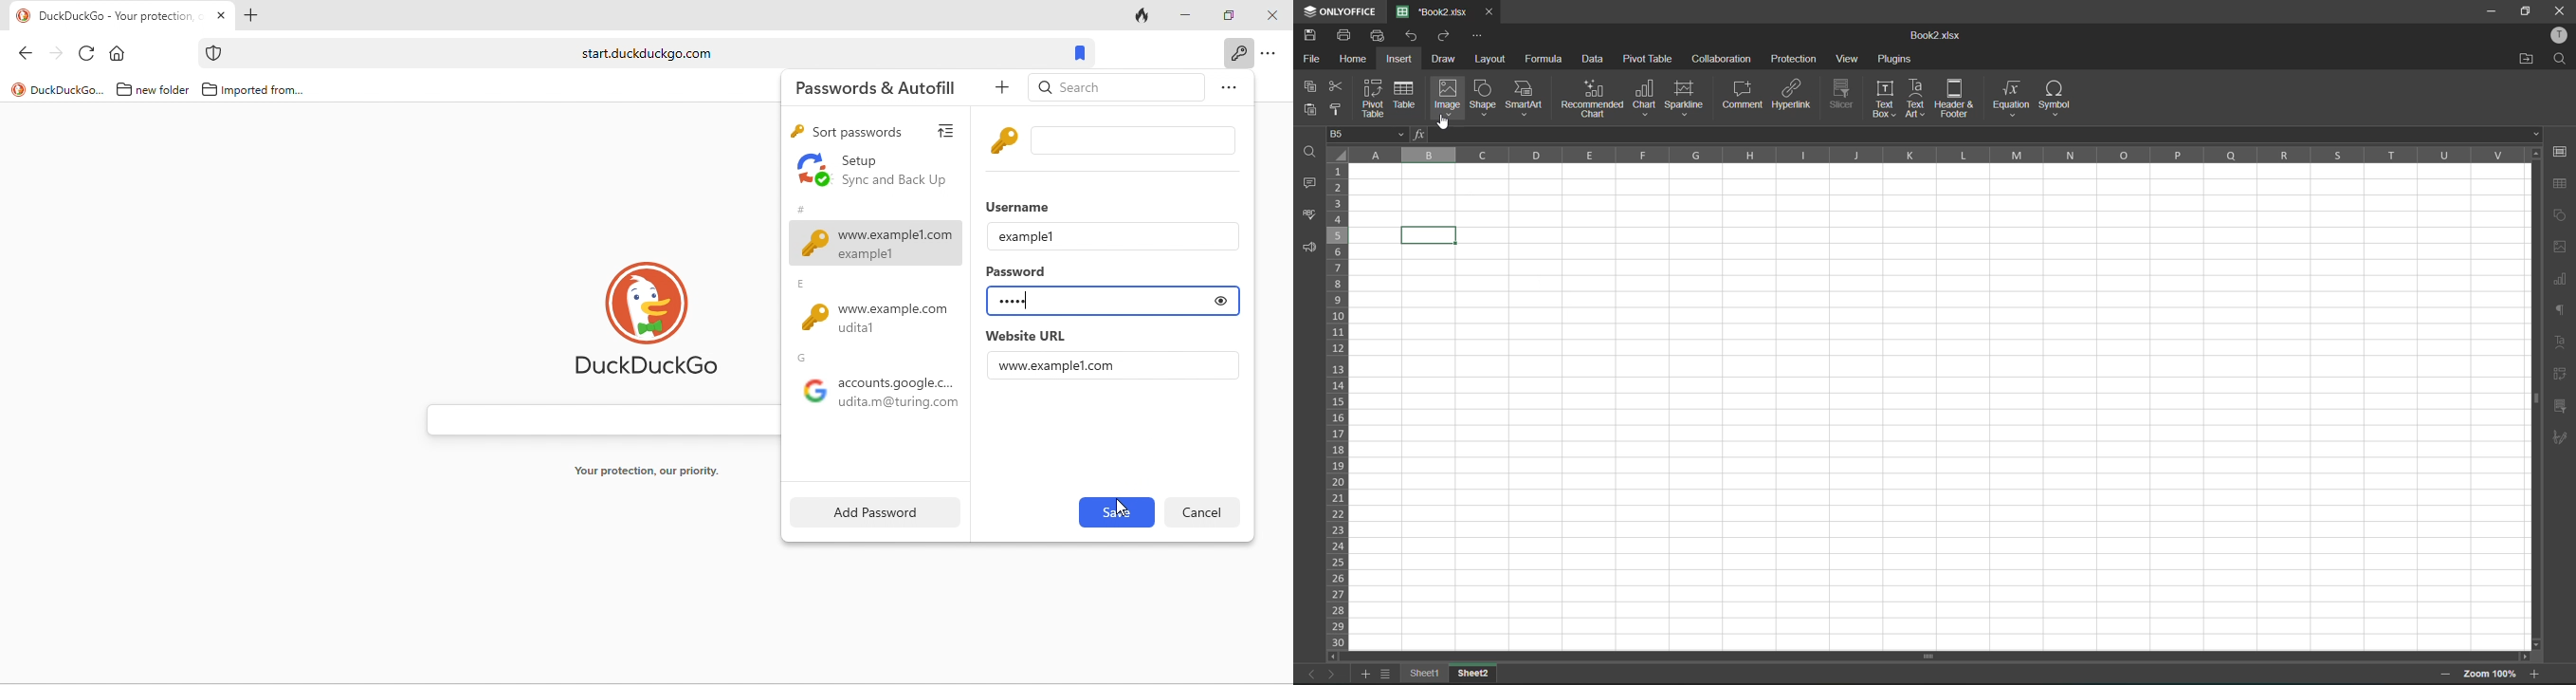 Image resolution: width=2576 pixels, height=700 pixels. I want to click on header and footer, so click(1953, 98).